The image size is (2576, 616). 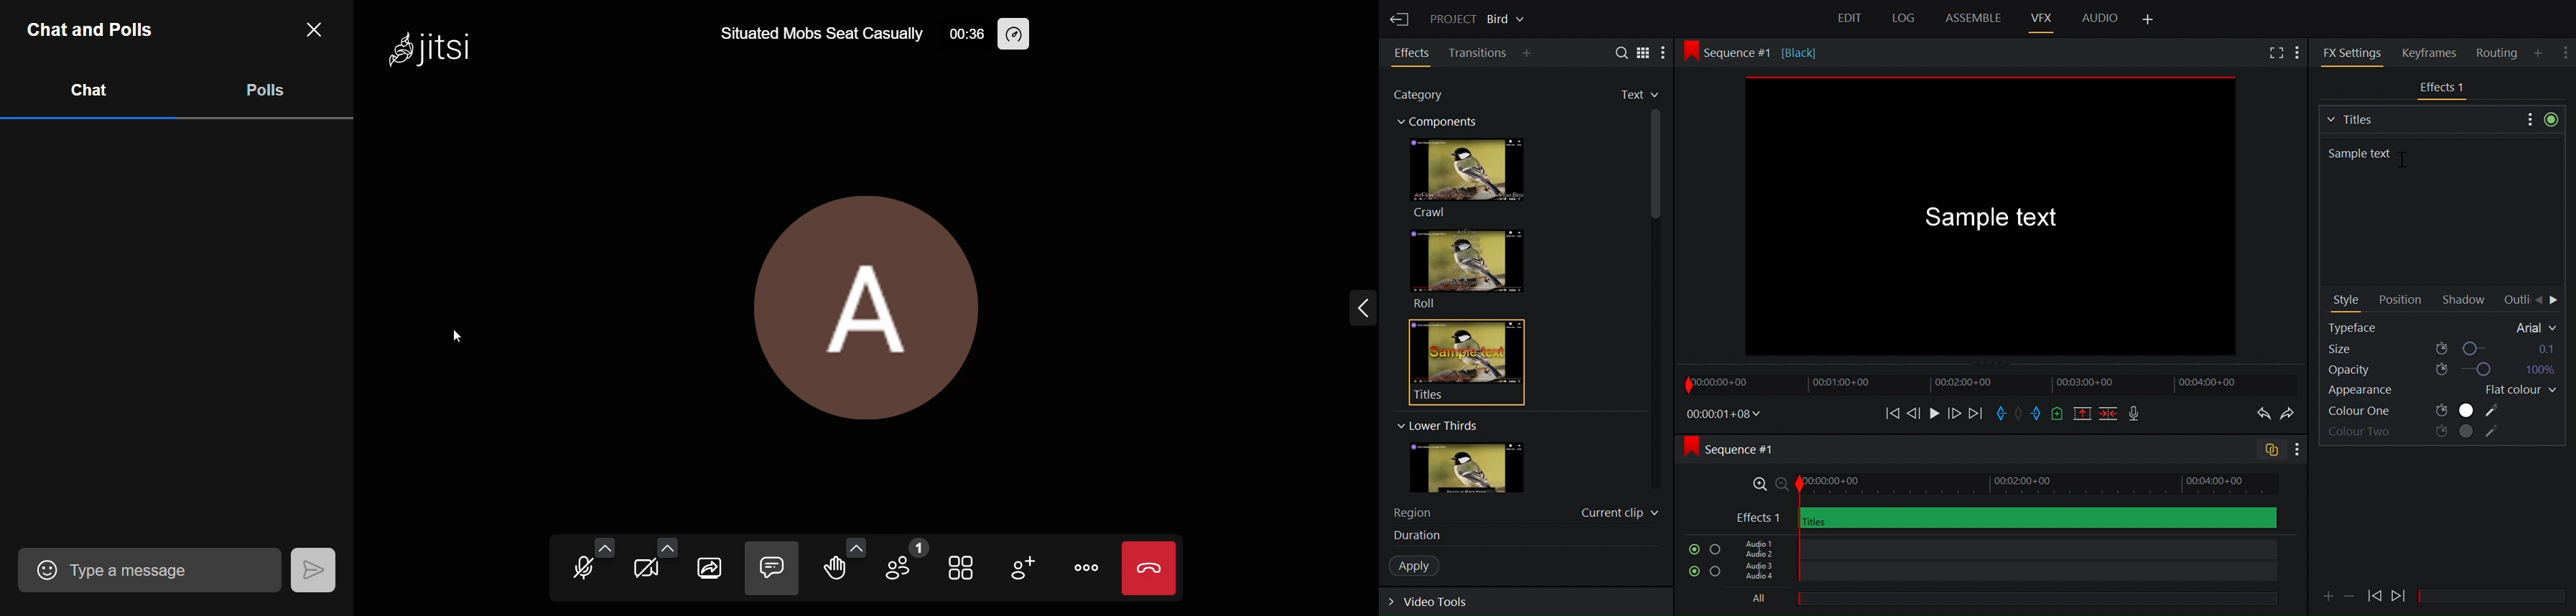 What do you see at coordinates (2440, 370) in the screenshot?
I see `Opacity` at bounding box center [2440, 370].